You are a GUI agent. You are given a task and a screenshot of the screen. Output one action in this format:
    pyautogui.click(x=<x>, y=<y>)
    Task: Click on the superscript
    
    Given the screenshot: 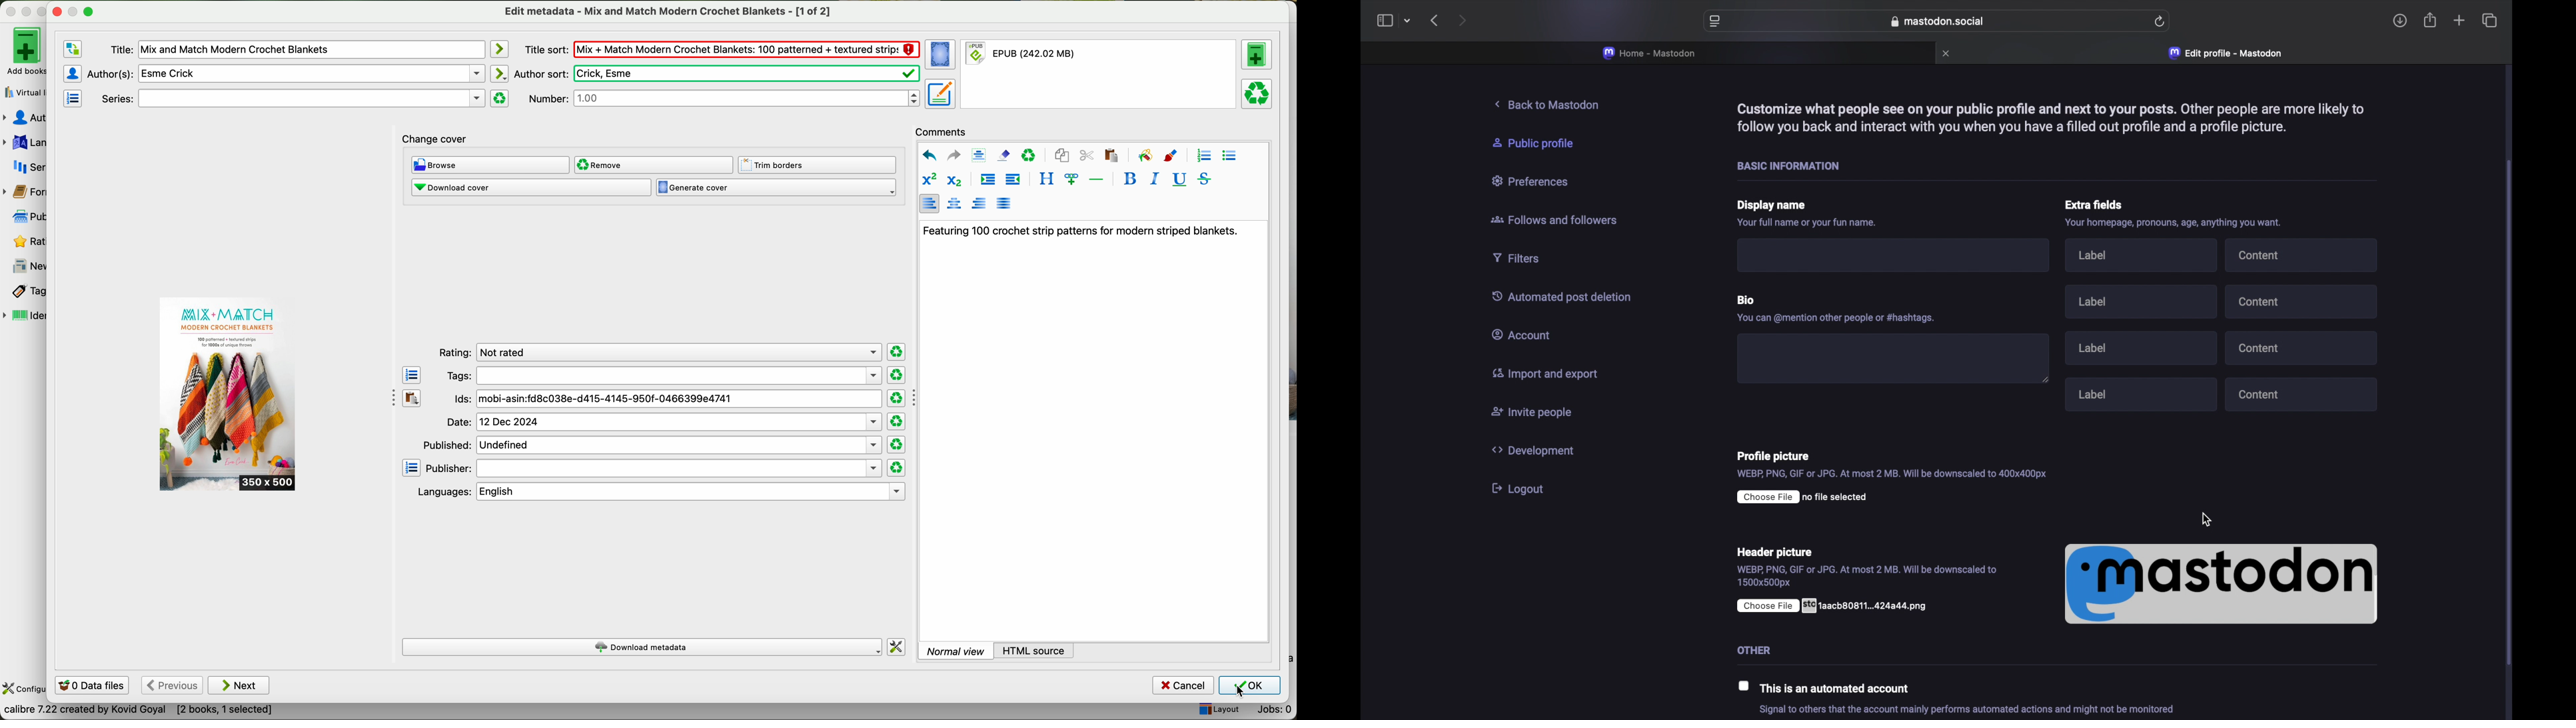 What is the action you would take?
    pyautogui.click(x=929, y=180)
    